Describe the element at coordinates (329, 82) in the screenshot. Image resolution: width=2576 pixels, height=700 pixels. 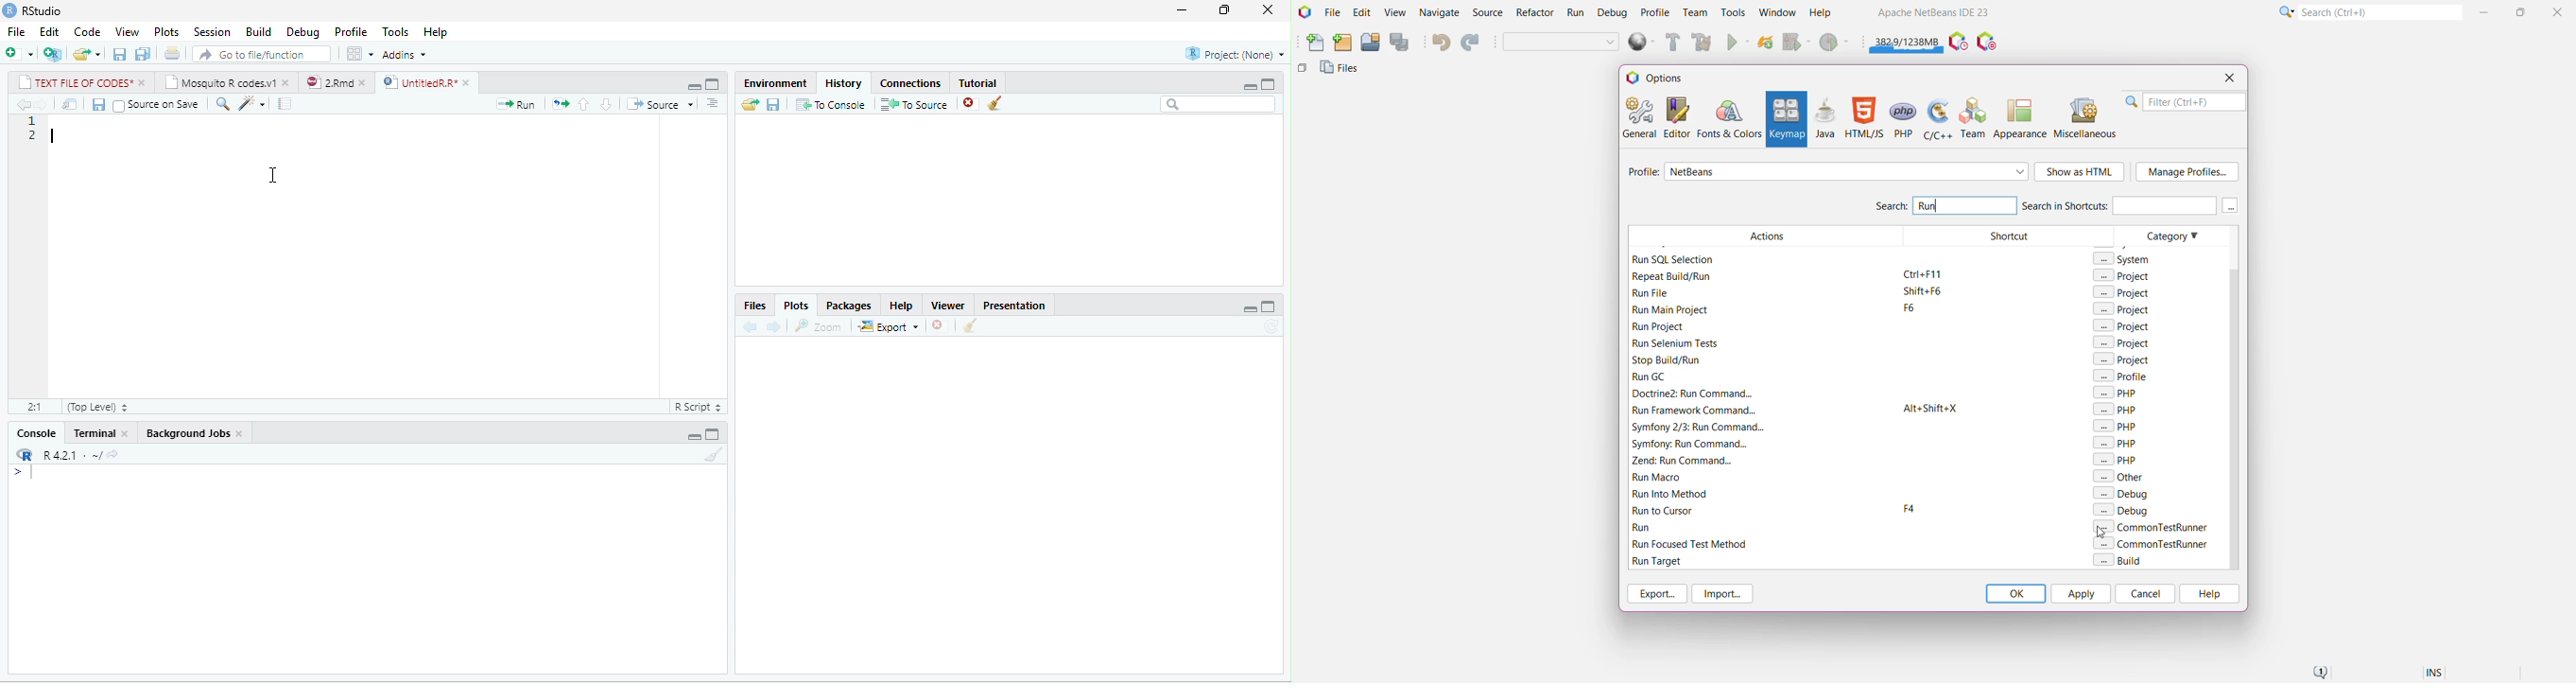
I see `2.Rmd` at that location.